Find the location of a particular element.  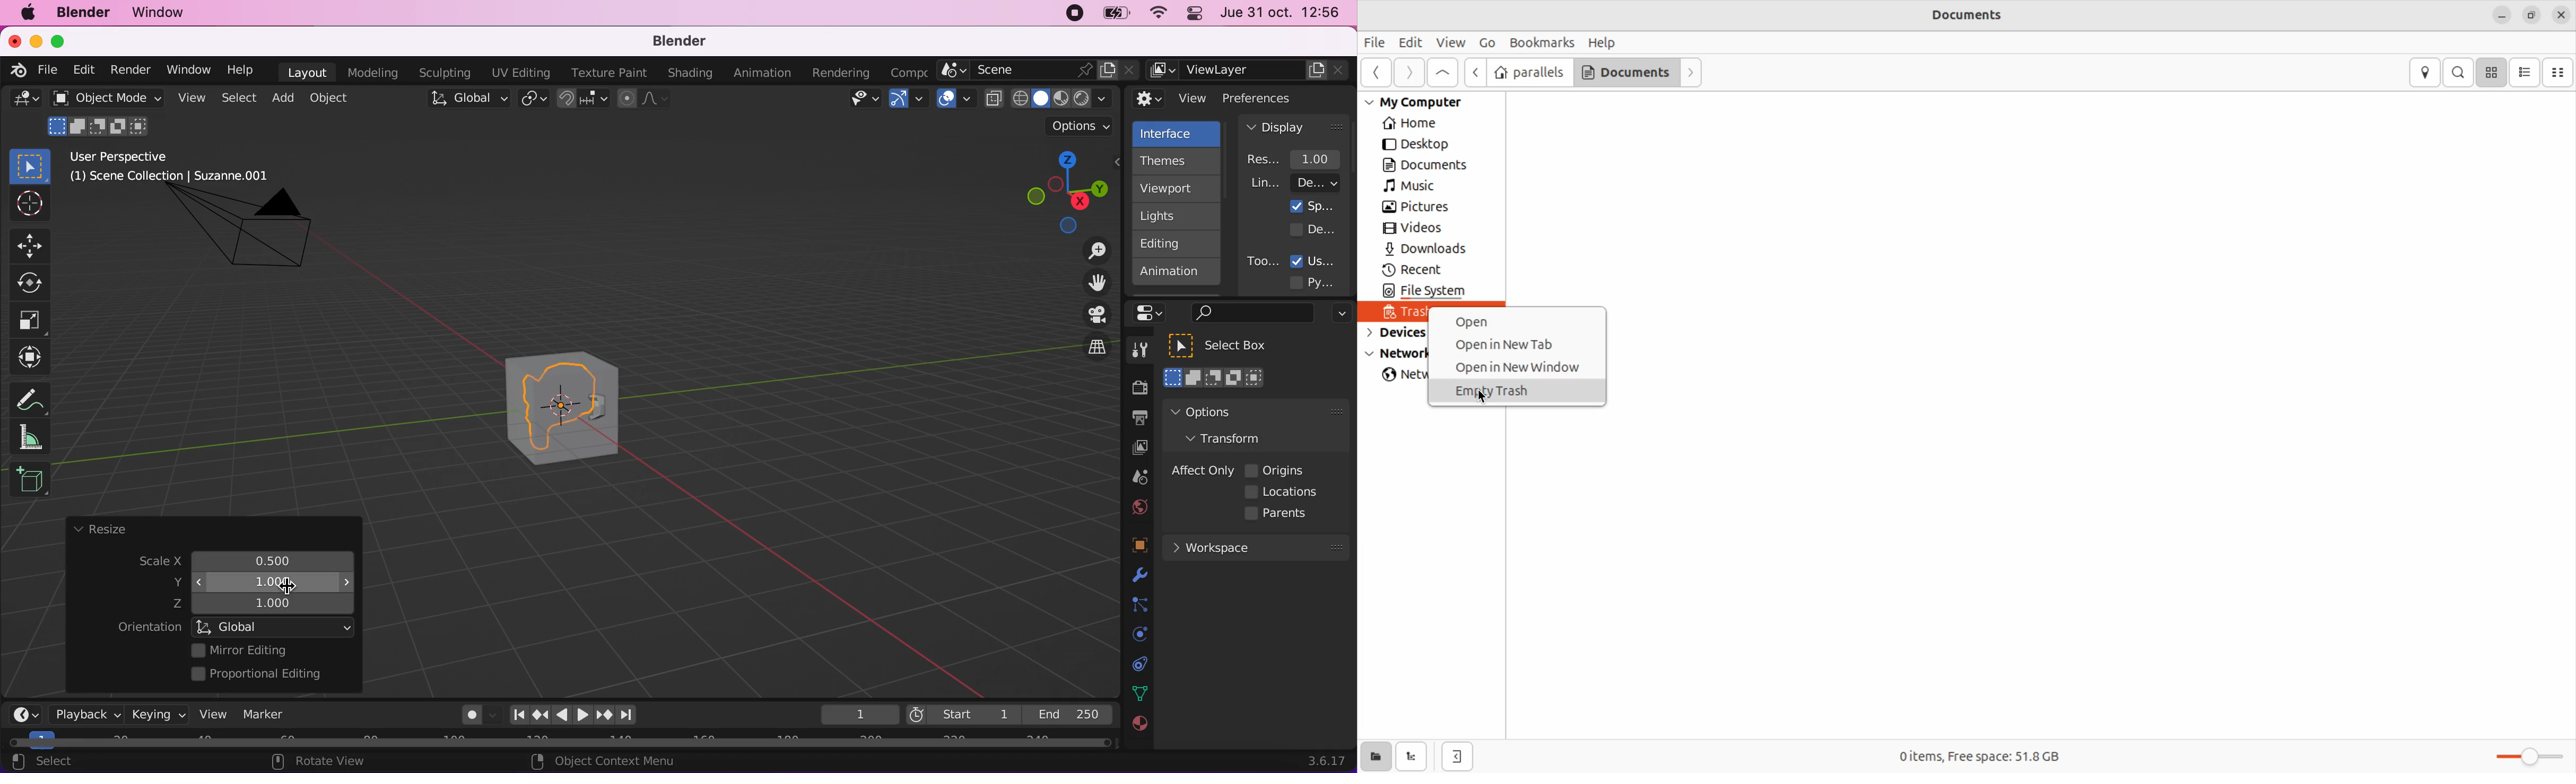

display panel is located at coordinates (1294, 126).